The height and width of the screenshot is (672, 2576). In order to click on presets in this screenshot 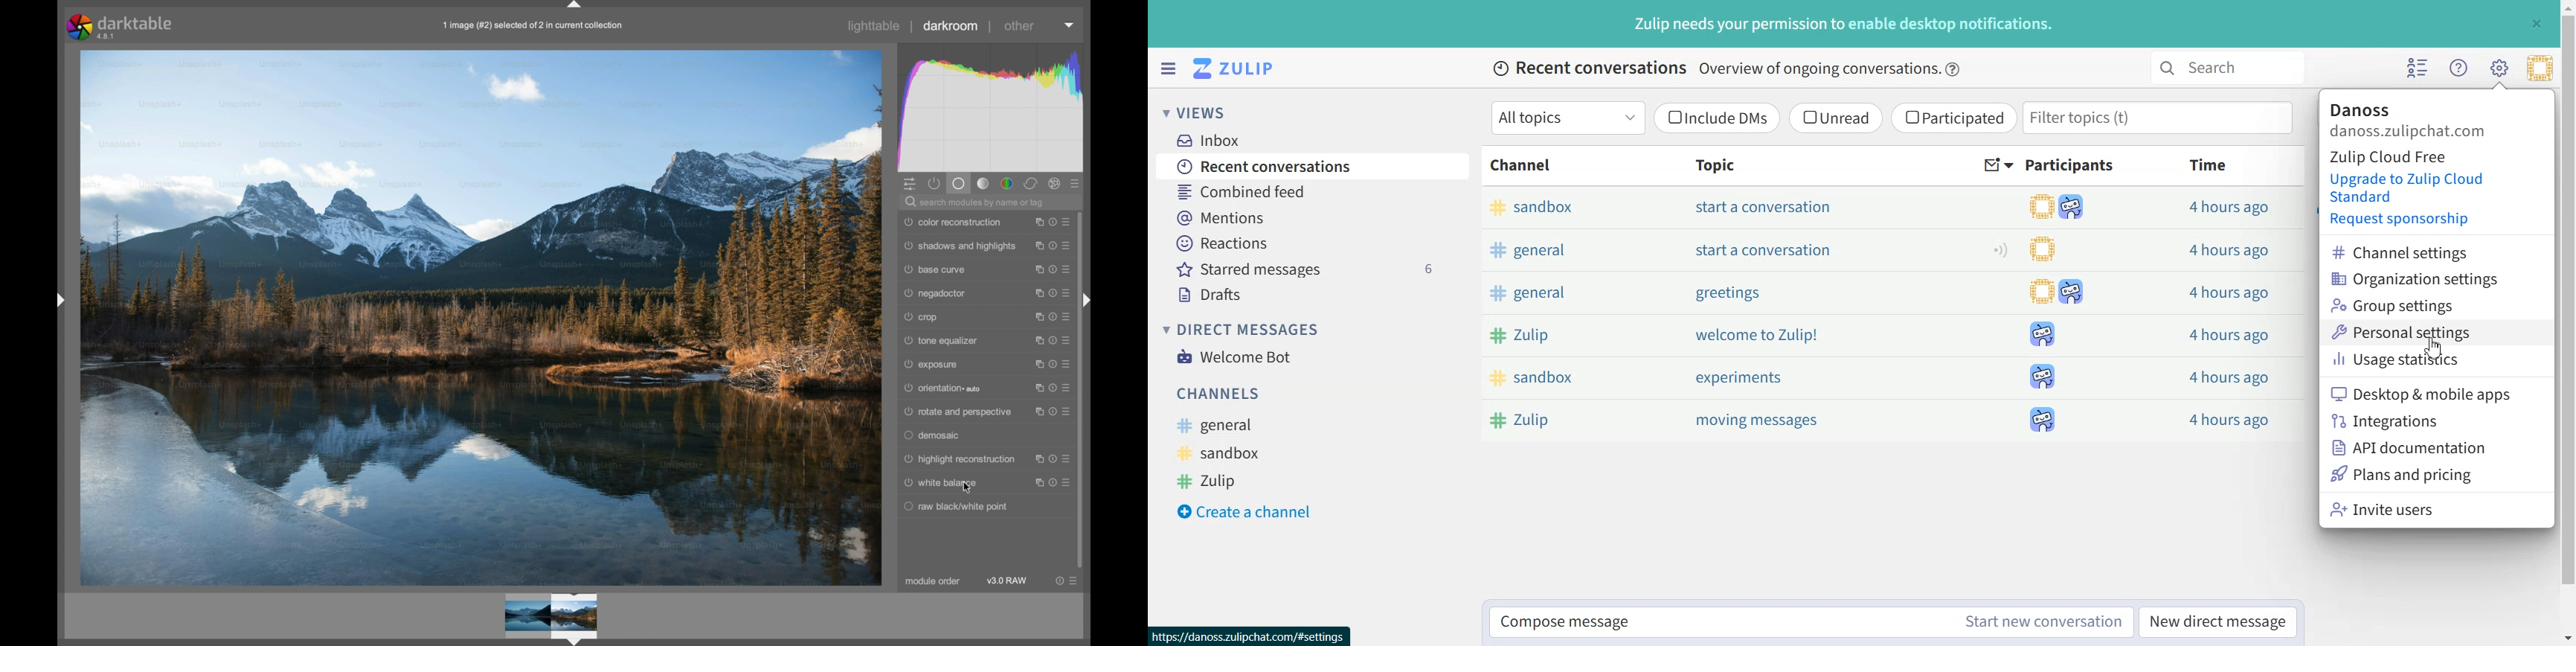, I will do `click(1070, 412)`.